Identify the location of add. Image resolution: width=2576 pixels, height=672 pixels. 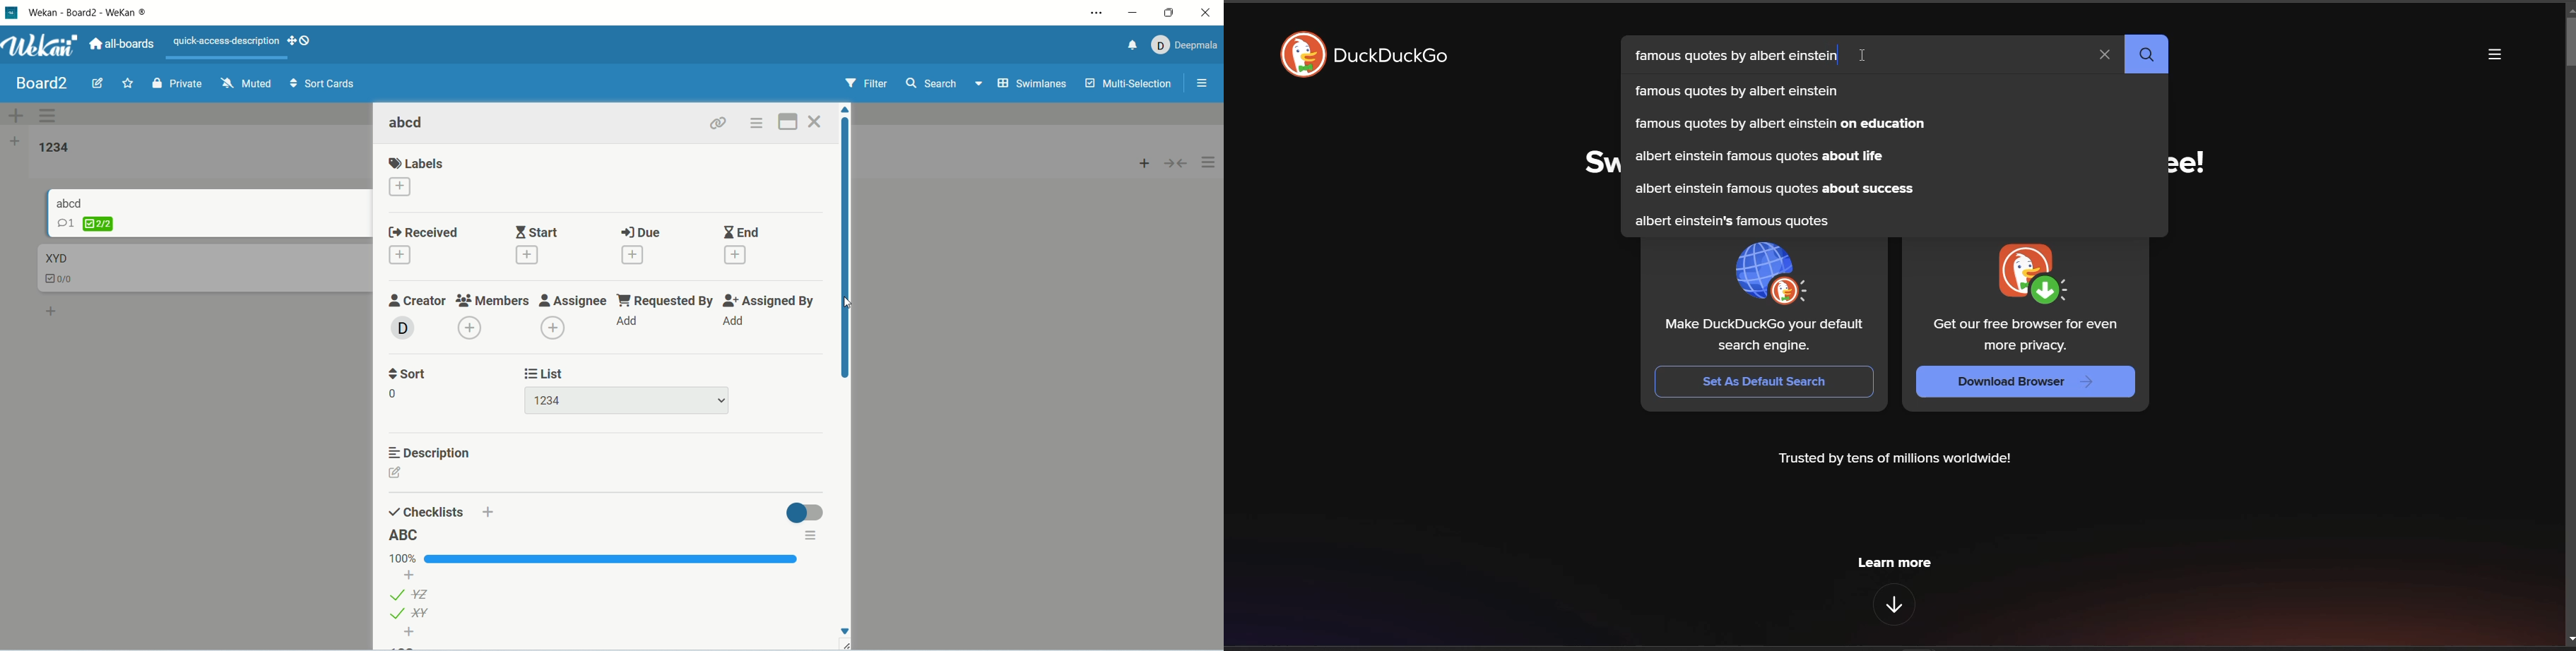
(553, 327).